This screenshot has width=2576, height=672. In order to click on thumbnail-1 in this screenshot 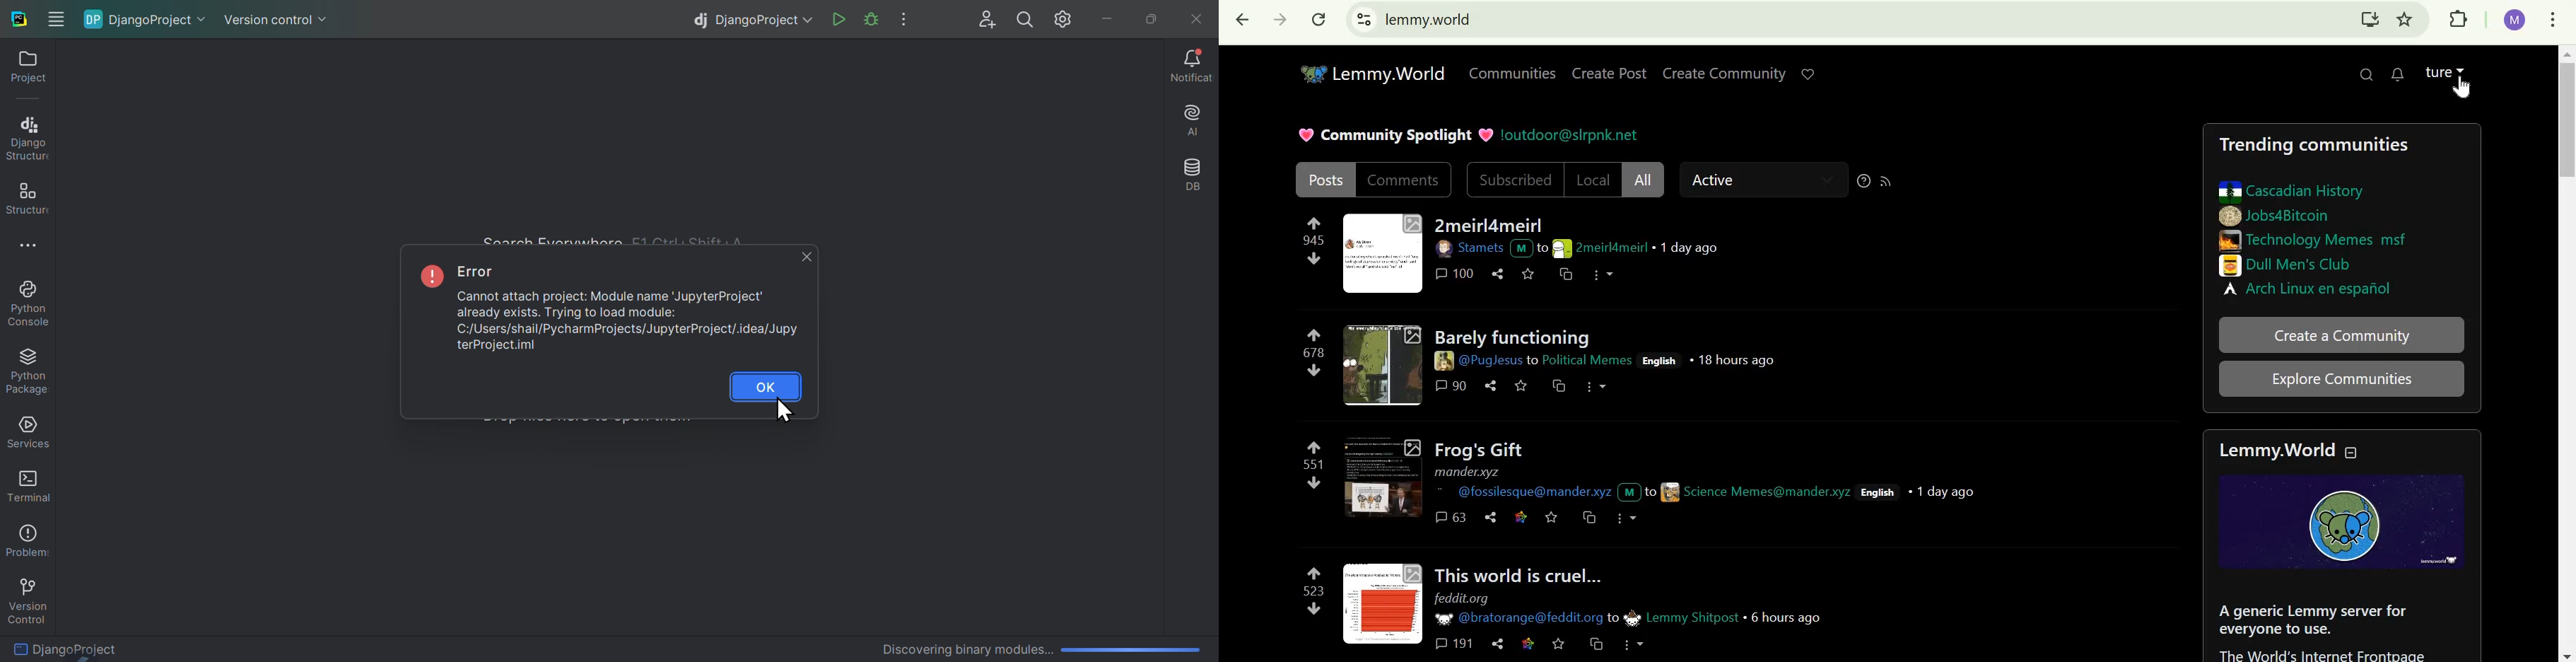, I will do `click(1382, 254)`.